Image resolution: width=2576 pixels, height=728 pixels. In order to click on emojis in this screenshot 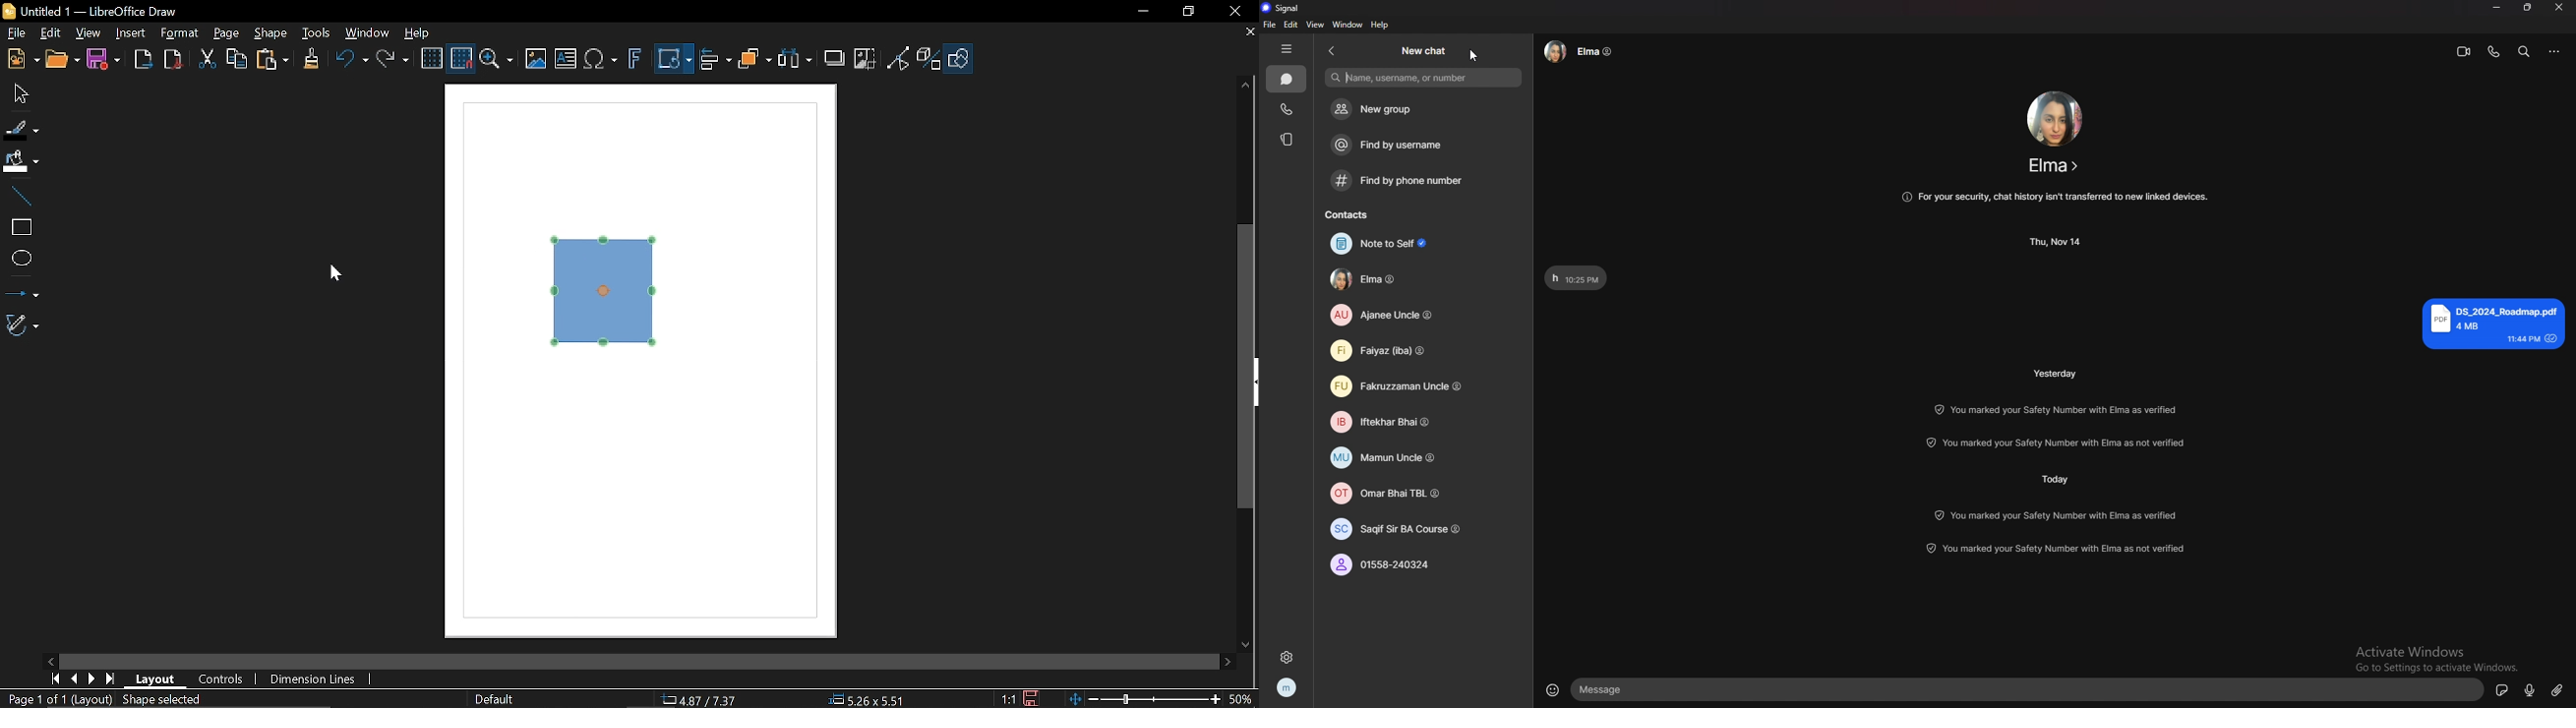, I will do `click(1553, 688)`.